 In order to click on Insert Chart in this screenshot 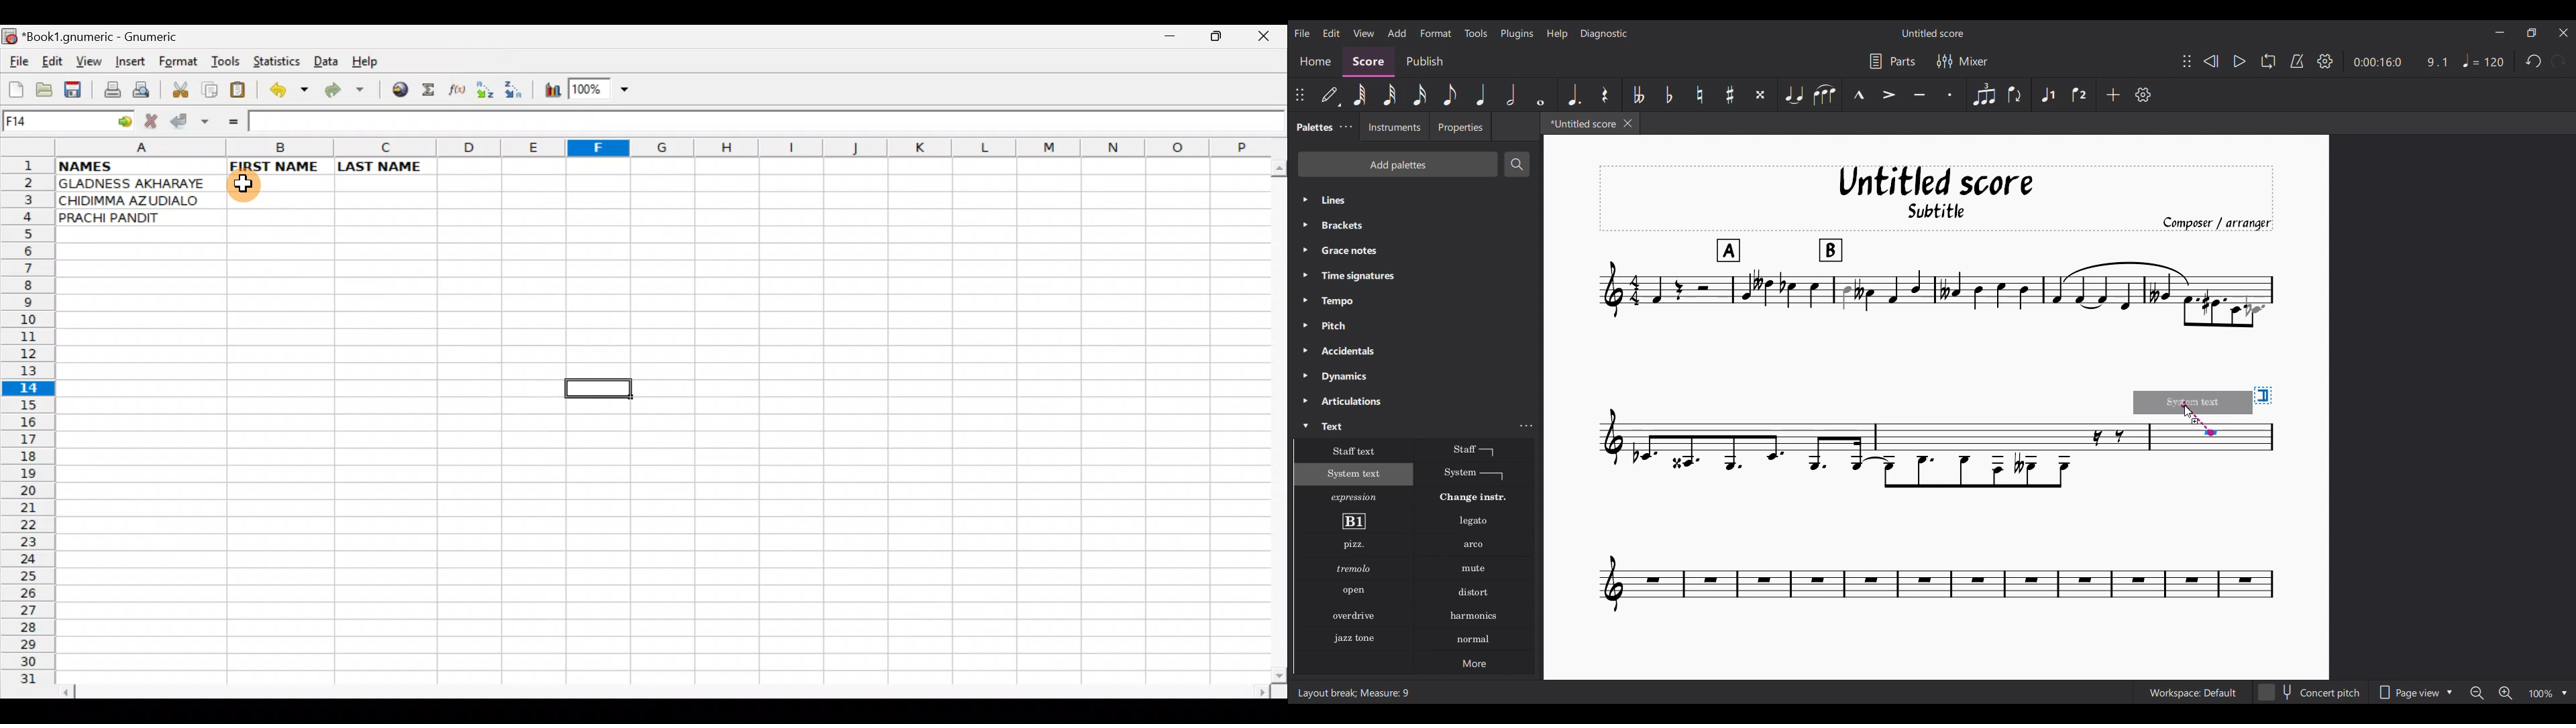, I will do `click(549, 92)`.